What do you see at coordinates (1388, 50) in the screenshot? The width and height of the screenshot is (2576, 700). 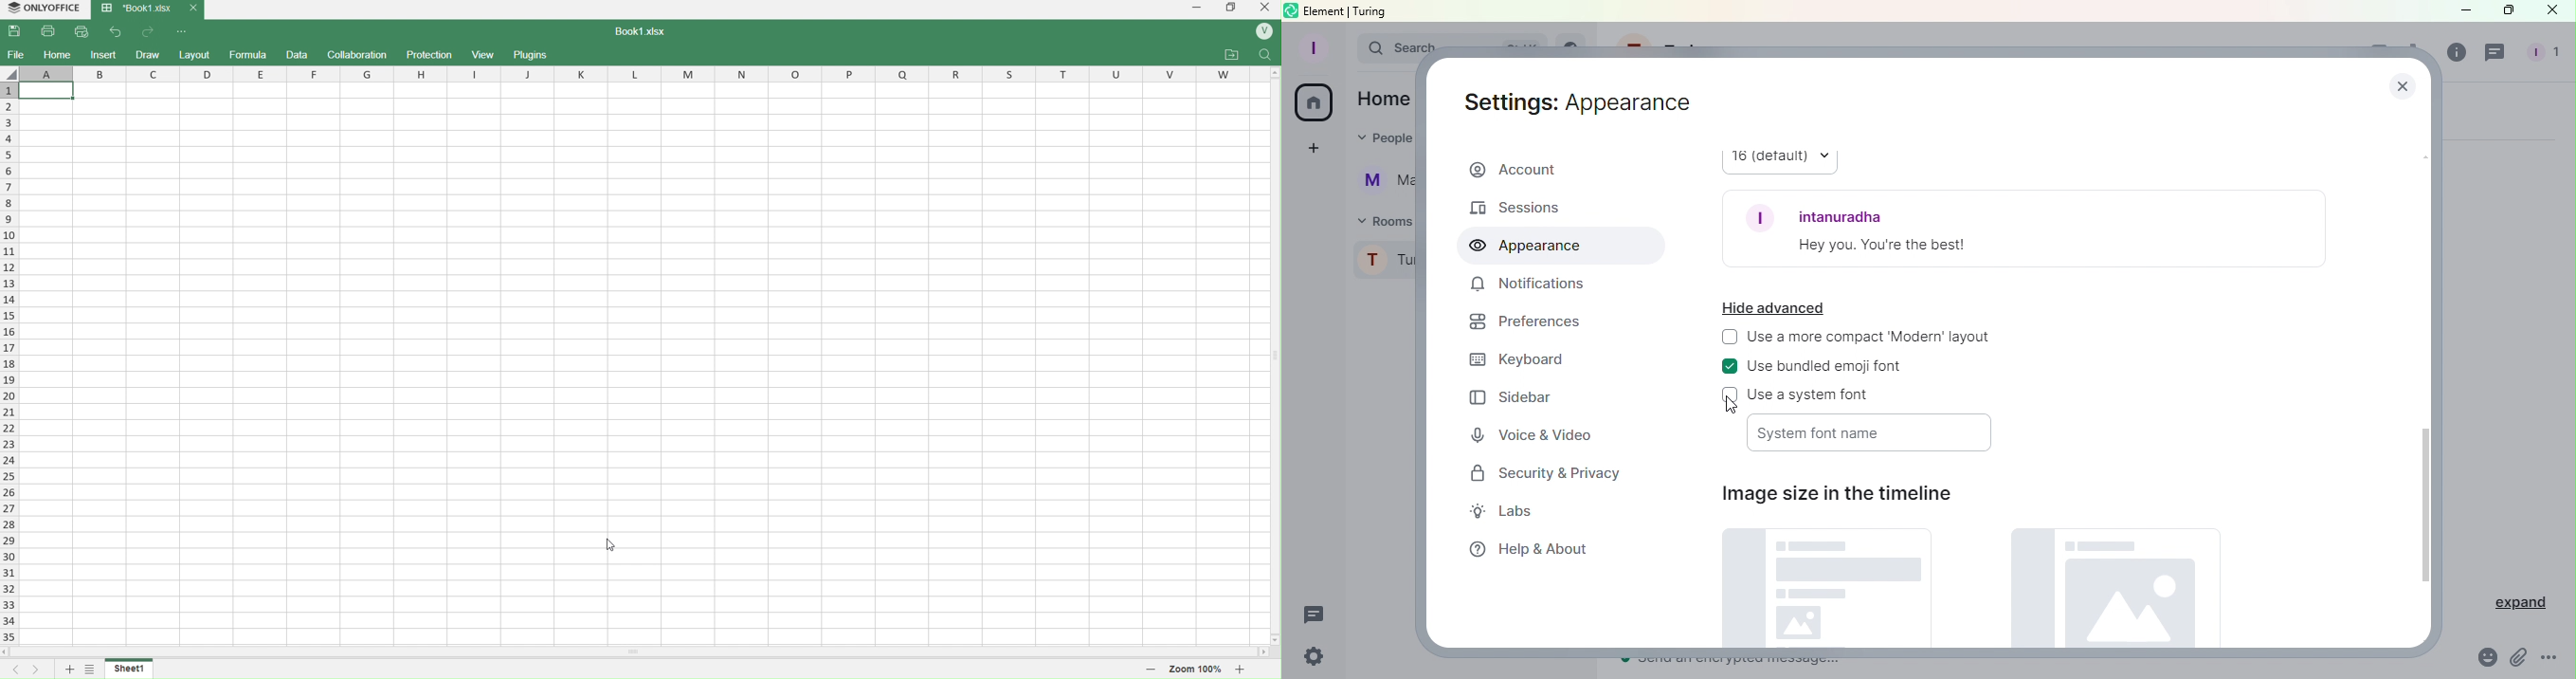 I see `Search` at bounding box center [1388, 50].